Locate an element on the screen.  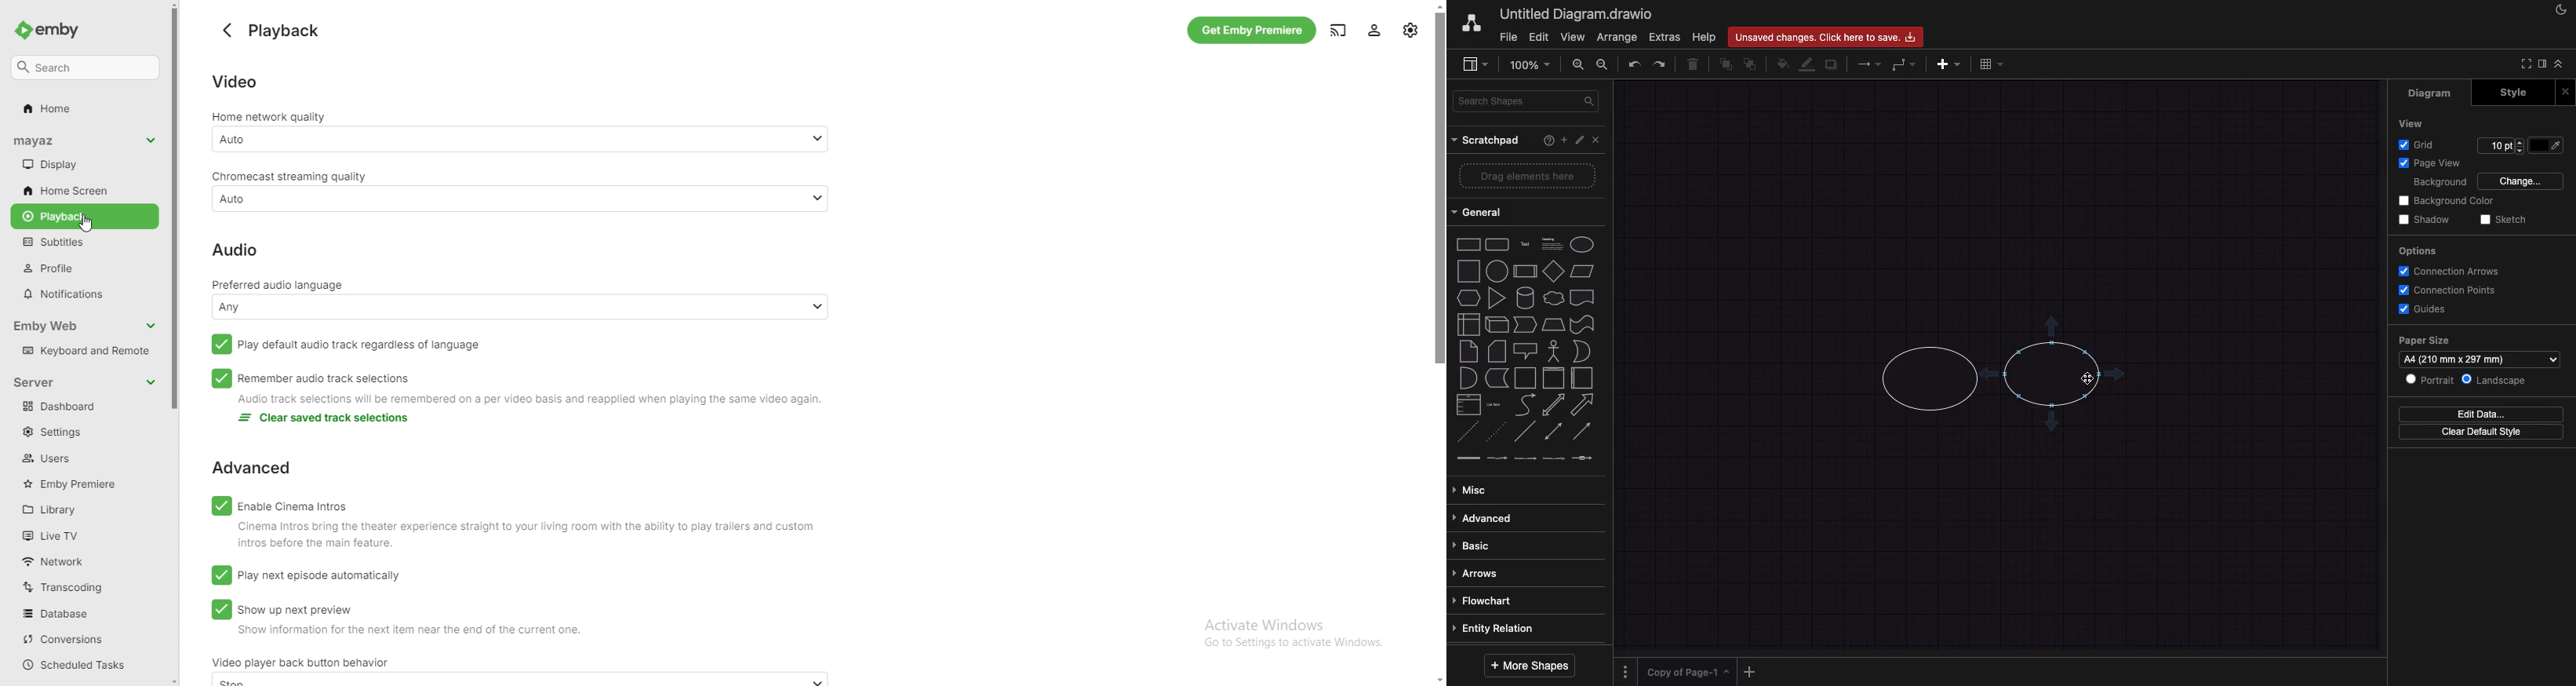
rounded rectangle is located at coordinates (1497, 245).